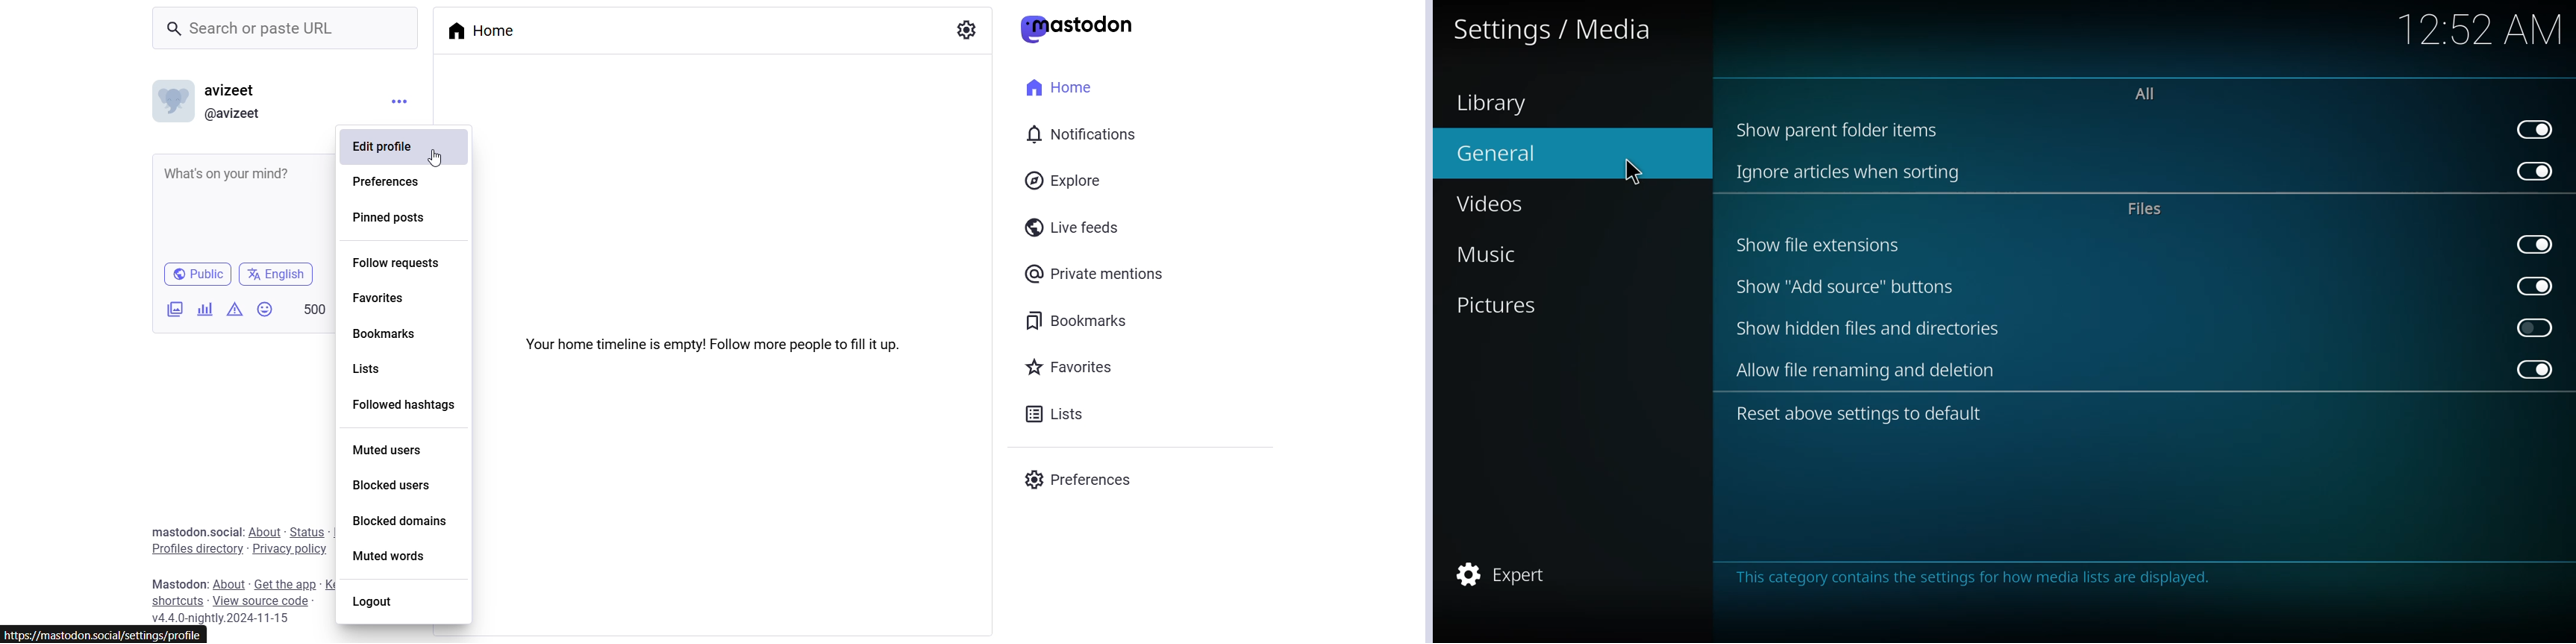 The image size is (2576, 644). Describe the element at coordinates (267, 532) in the screenshot. I see `About` at that location.